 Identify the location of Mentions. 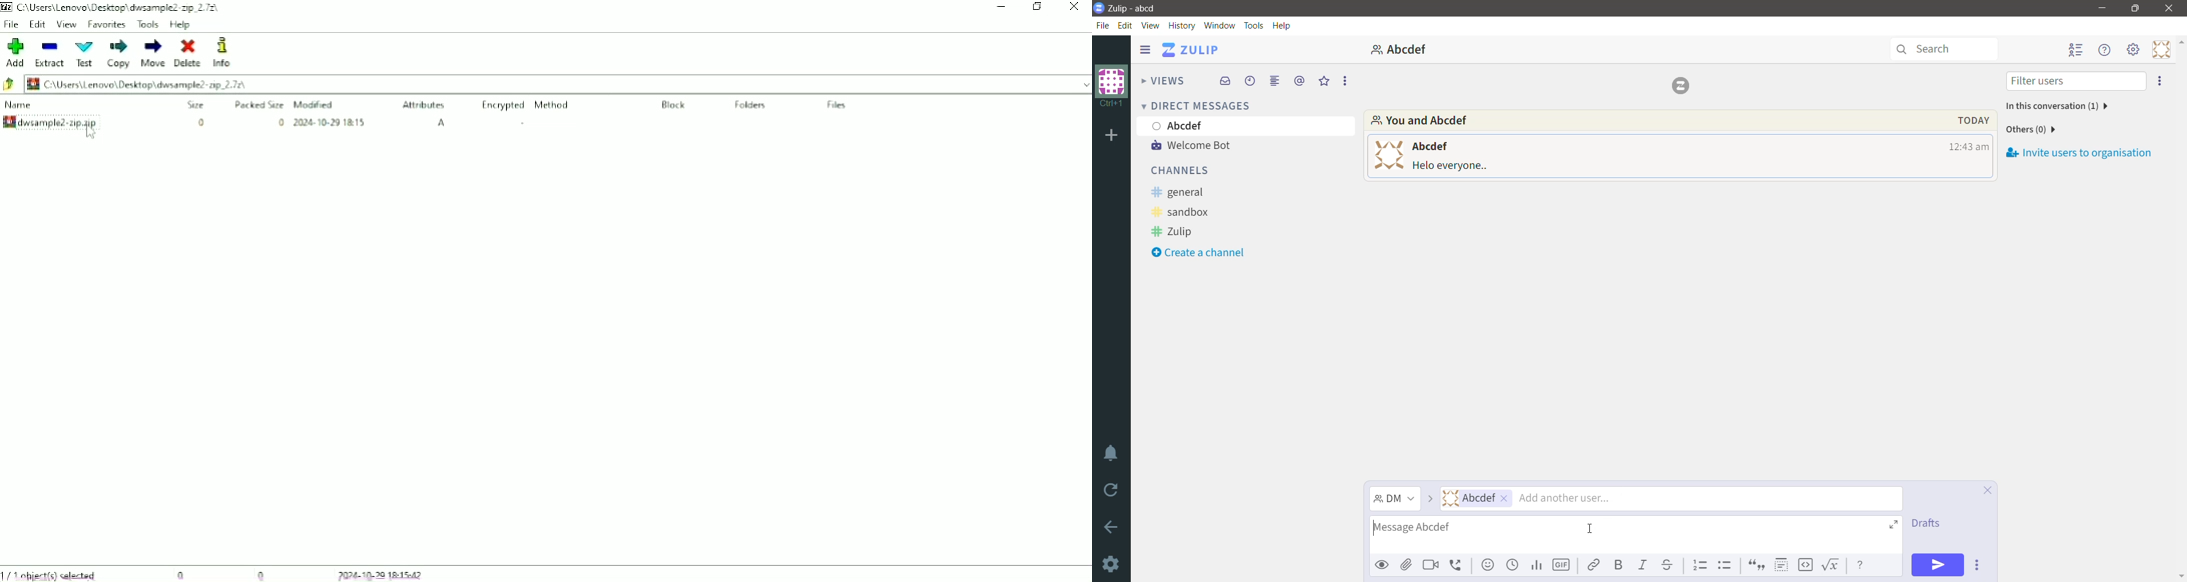
(1299, 80).